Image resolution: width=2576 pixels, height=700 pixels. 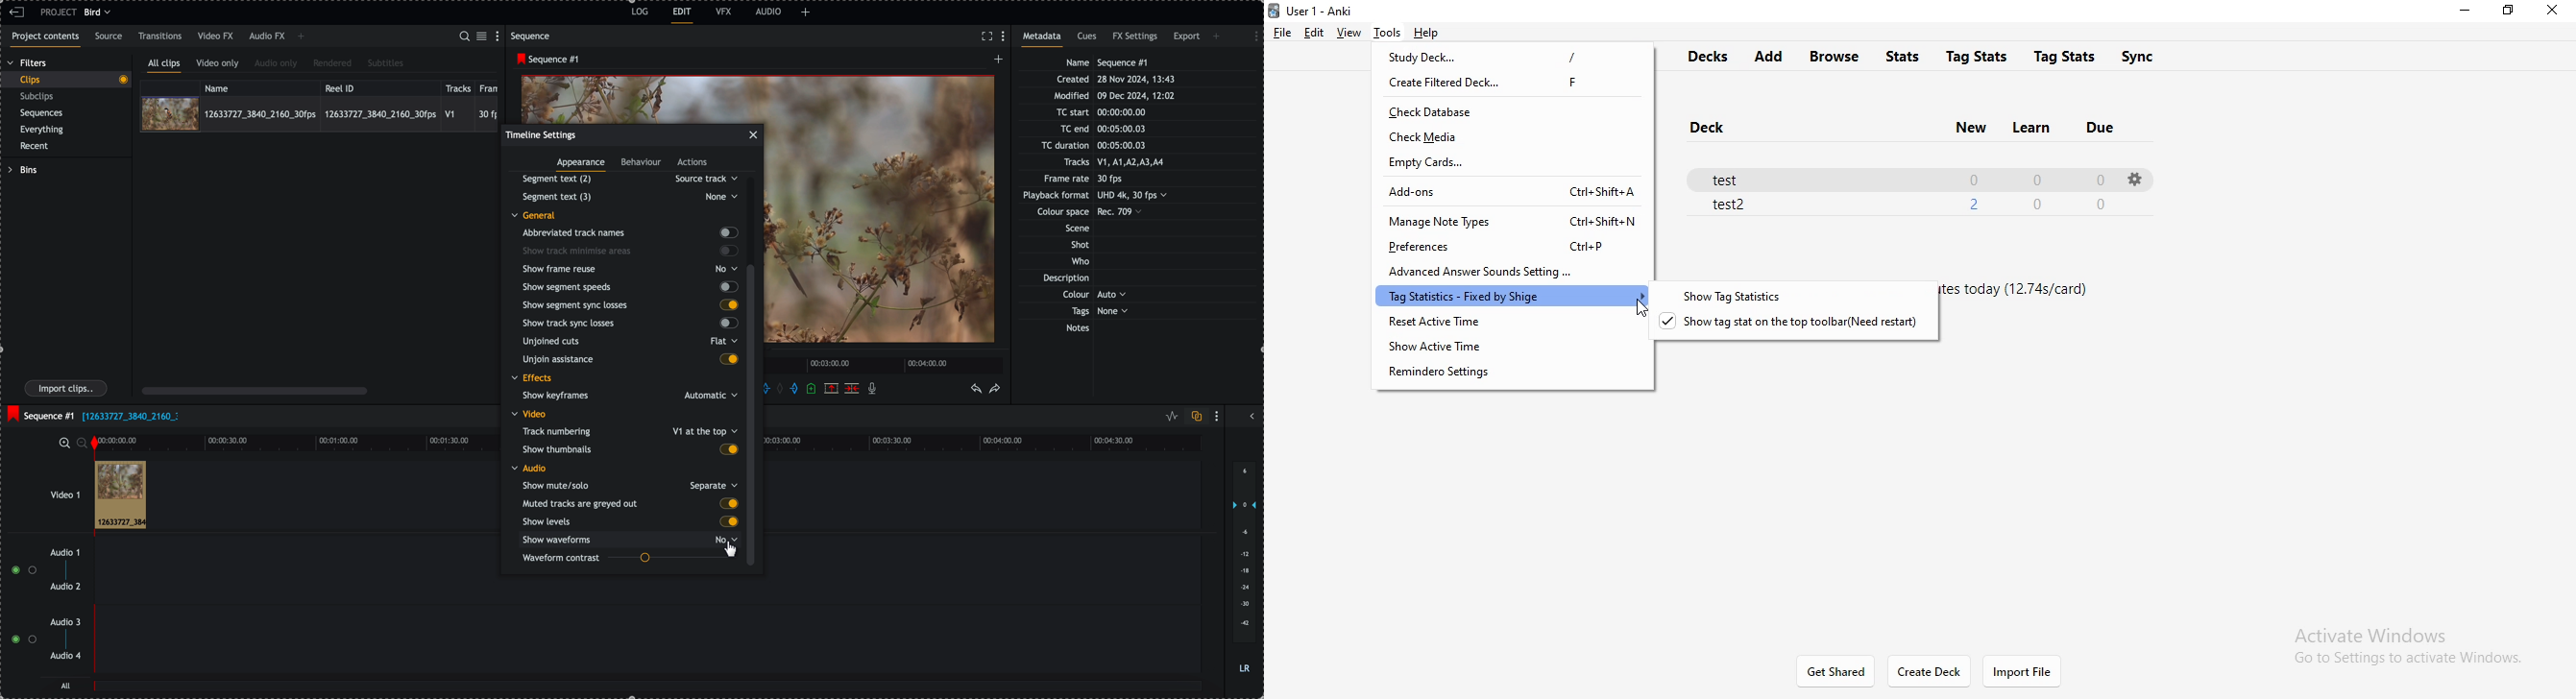 What do you see at coordinates (1837, 55) in the screenshot?
I see `browse` at bounding box center [1837, 55].